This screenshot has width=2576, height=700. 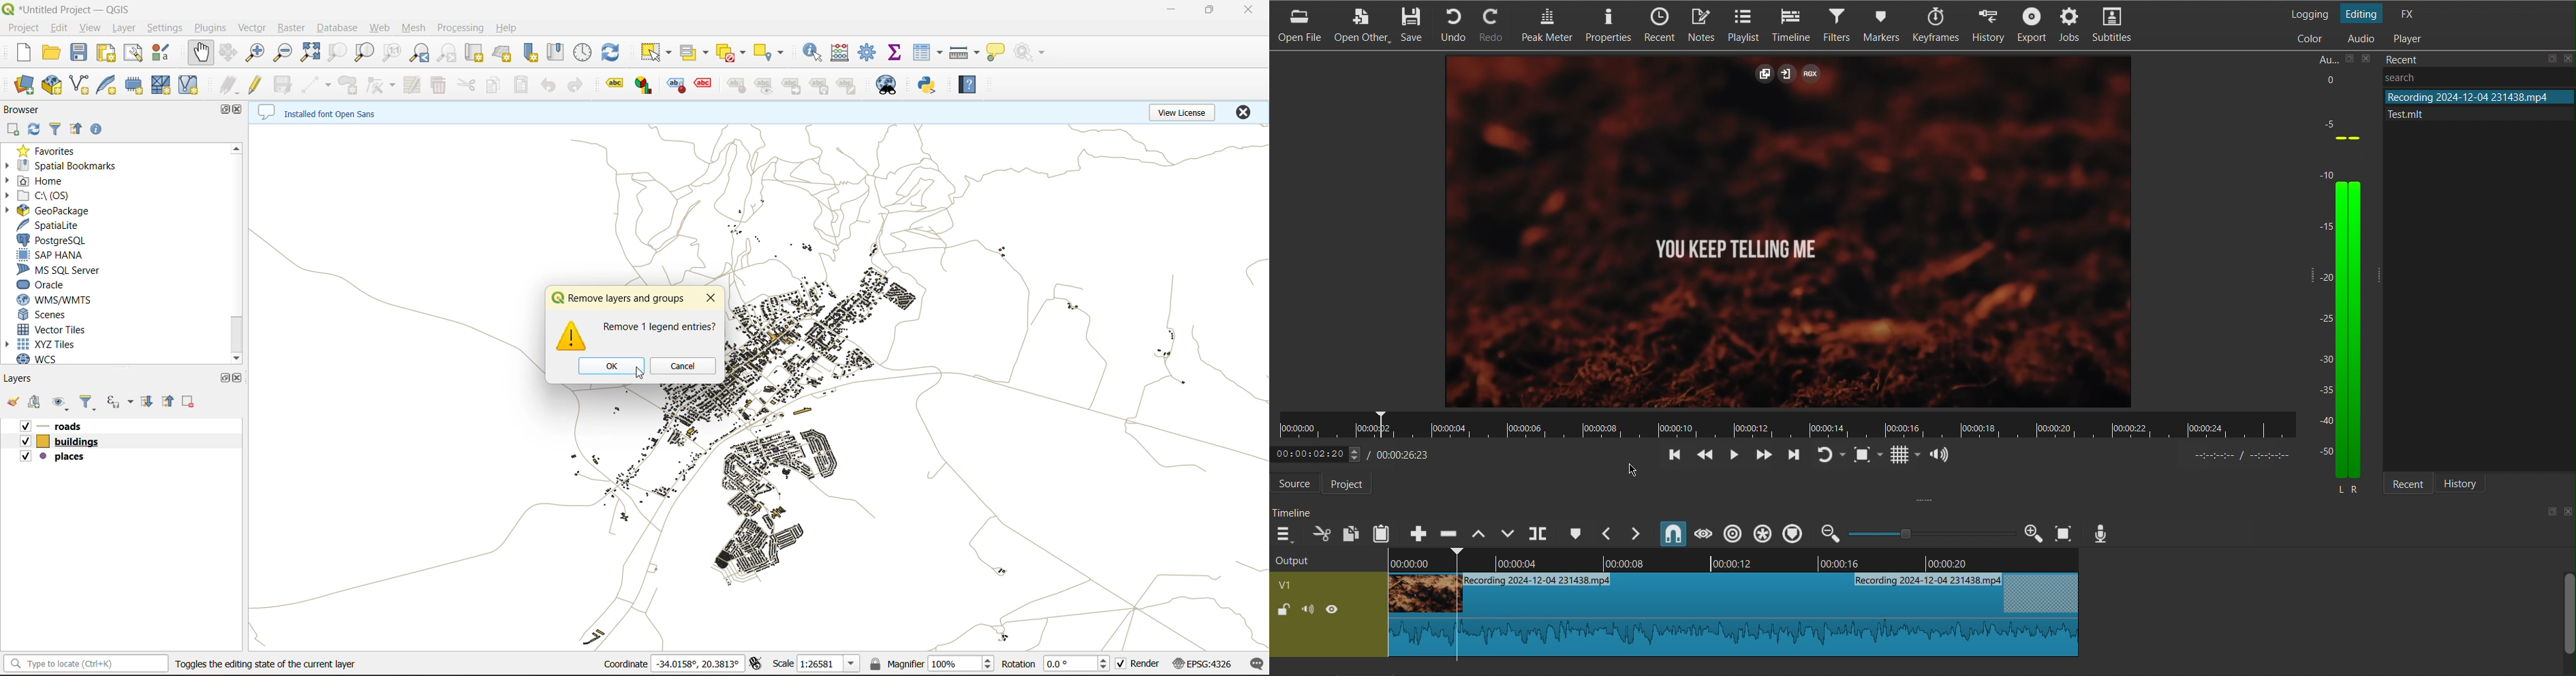 I want to click on label tools, so click(x=736, y=87).